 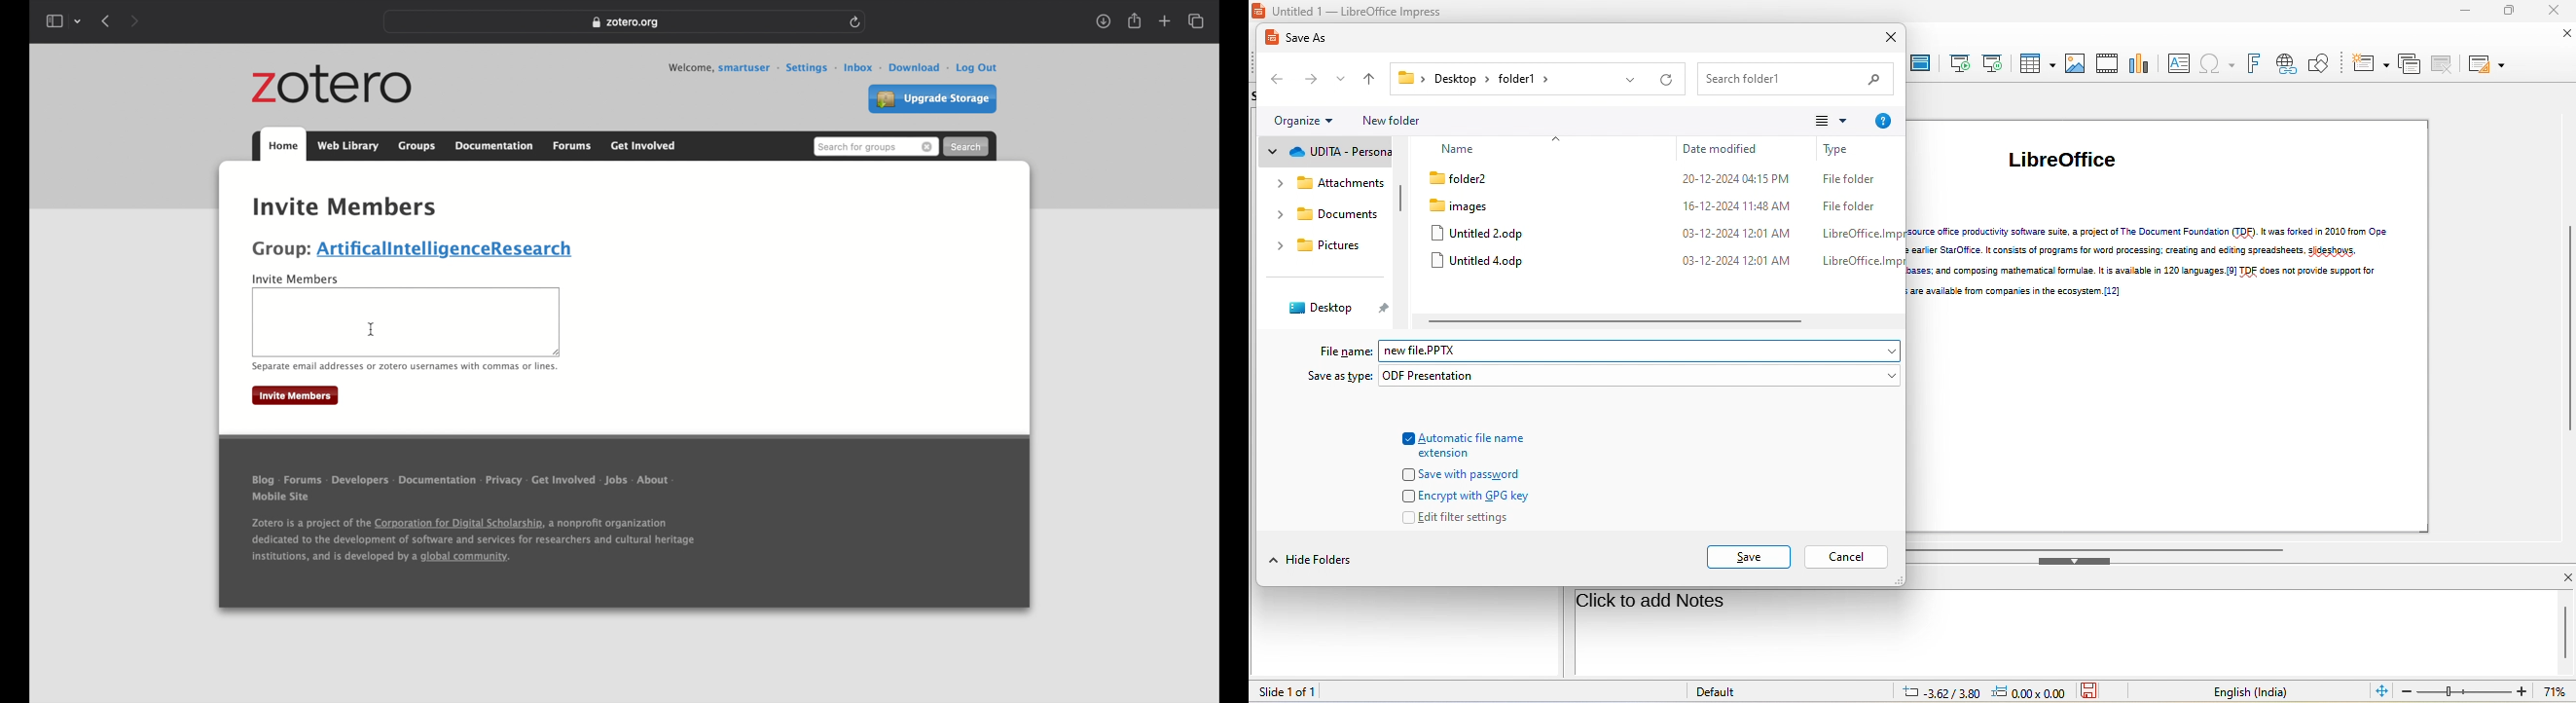 What do you see at coordinates (406, 355) in the screenshot?
I see `textbox boundary` at bounding box center [406, 355].